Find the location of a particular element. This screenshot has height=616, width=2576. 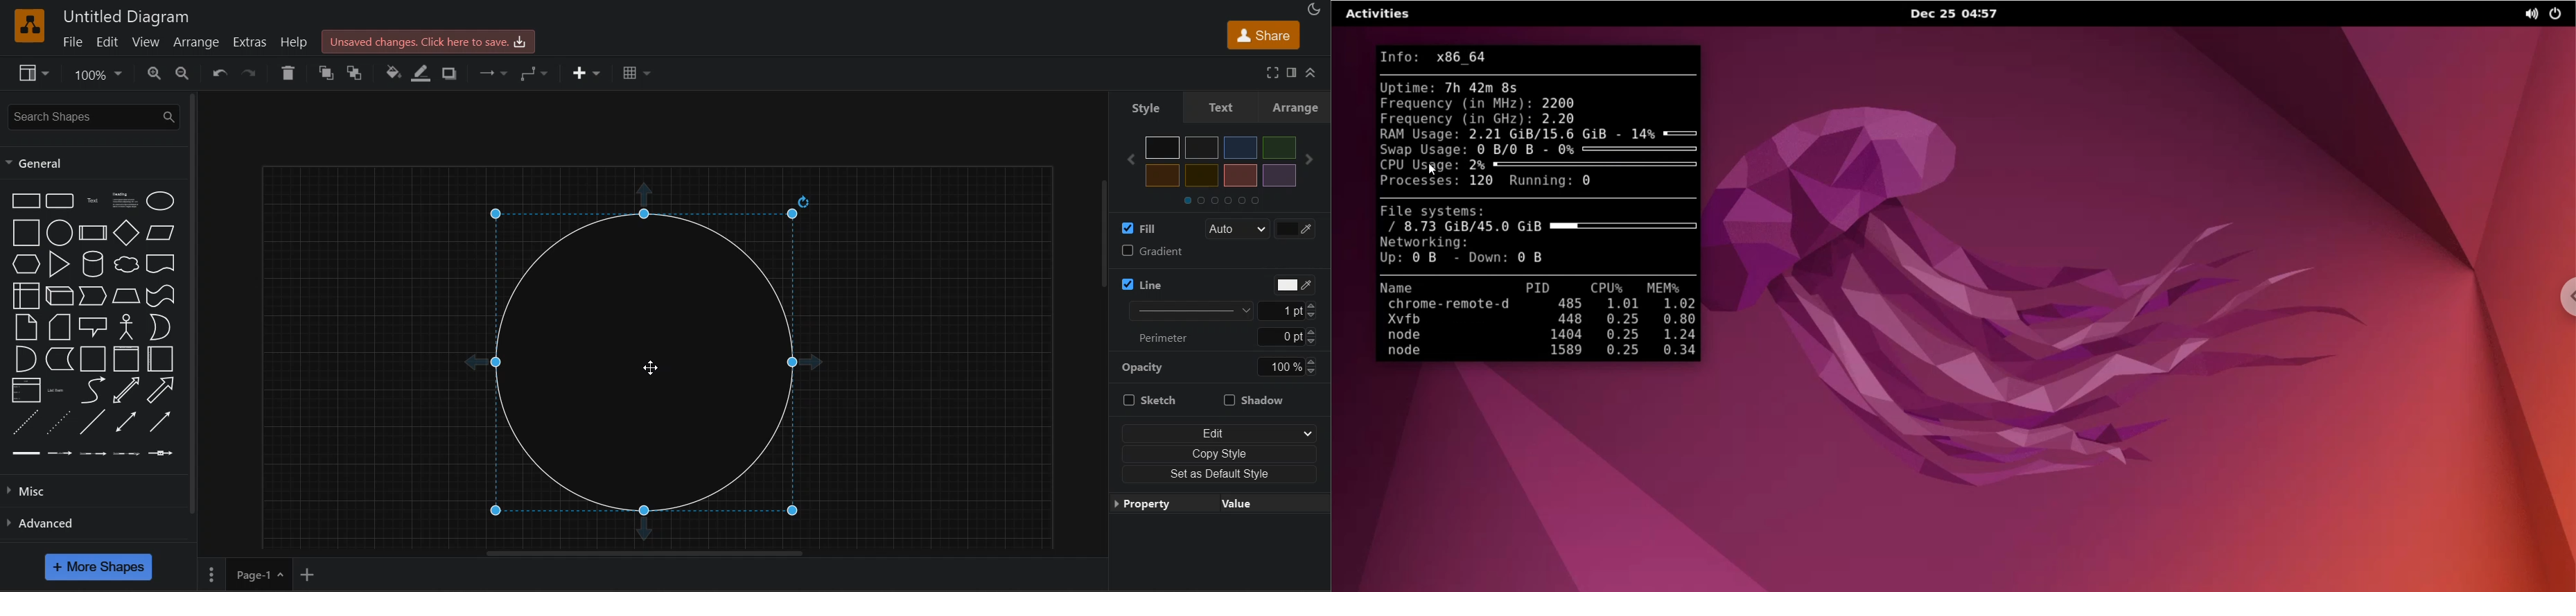

color is located at coordinates (1300, 228).